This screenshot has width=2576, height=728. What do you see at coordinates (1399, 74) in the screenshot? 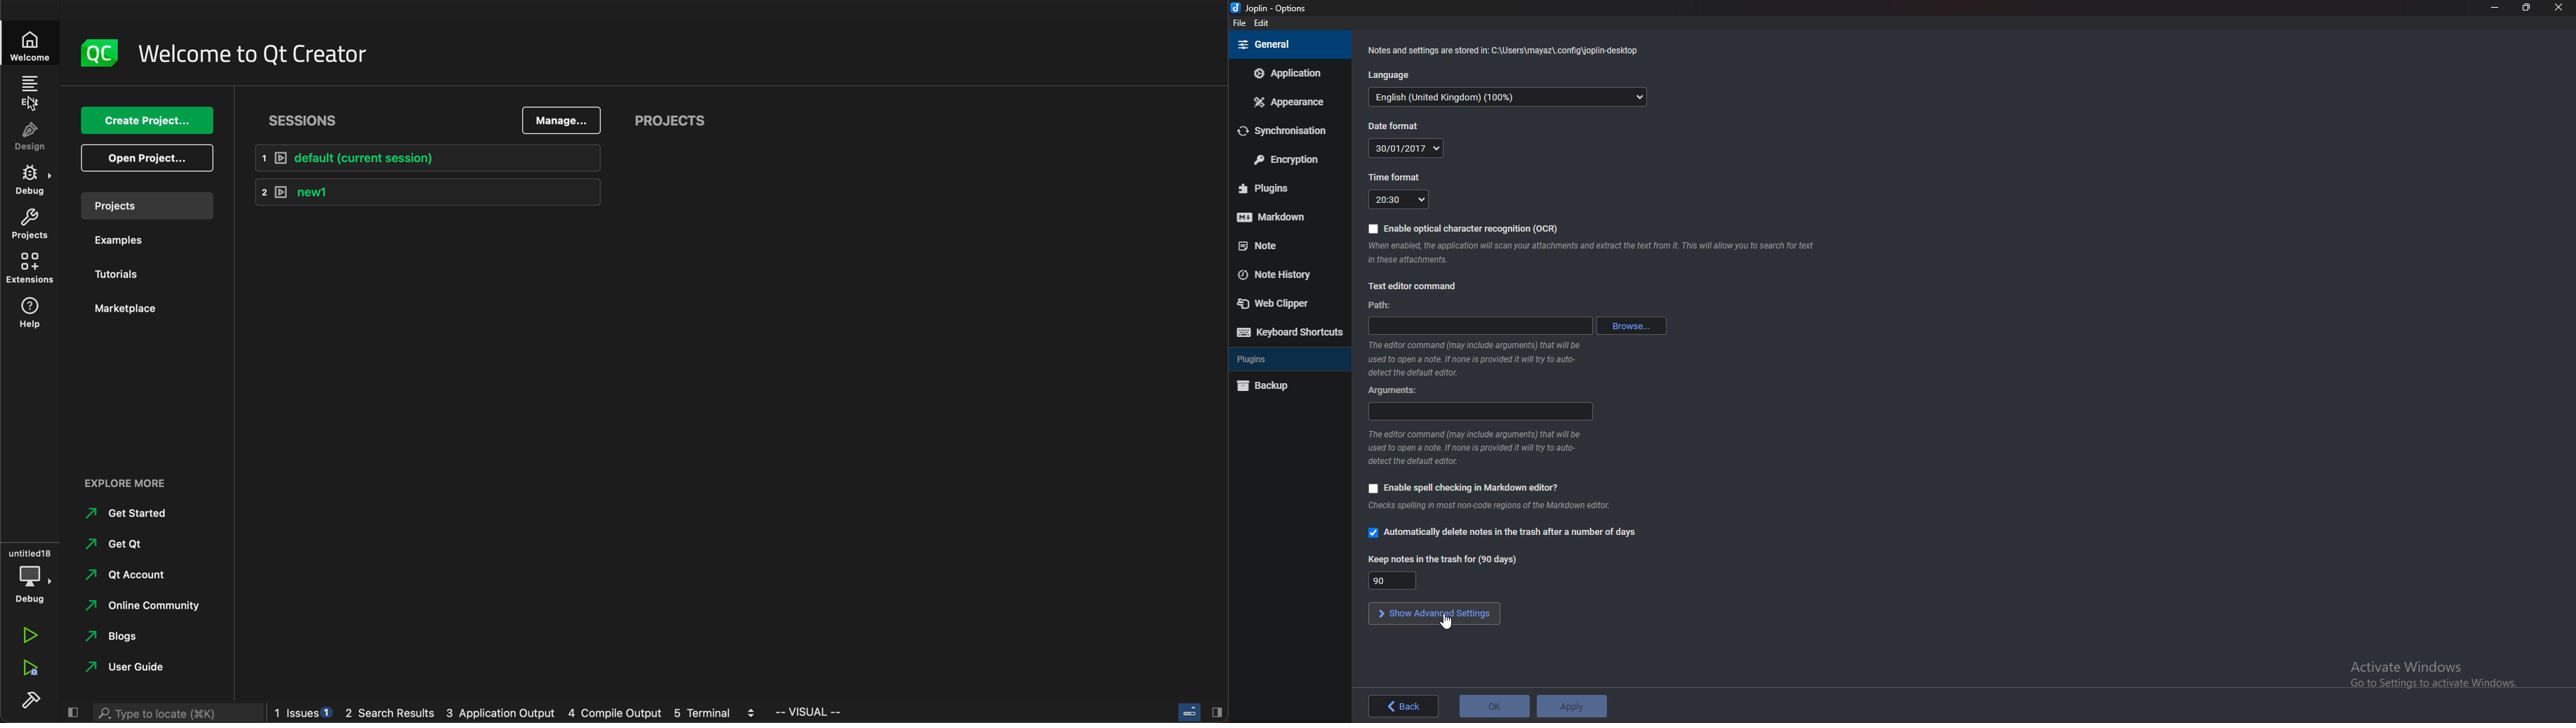
I see `Language` at bounding box center [1399, 74].